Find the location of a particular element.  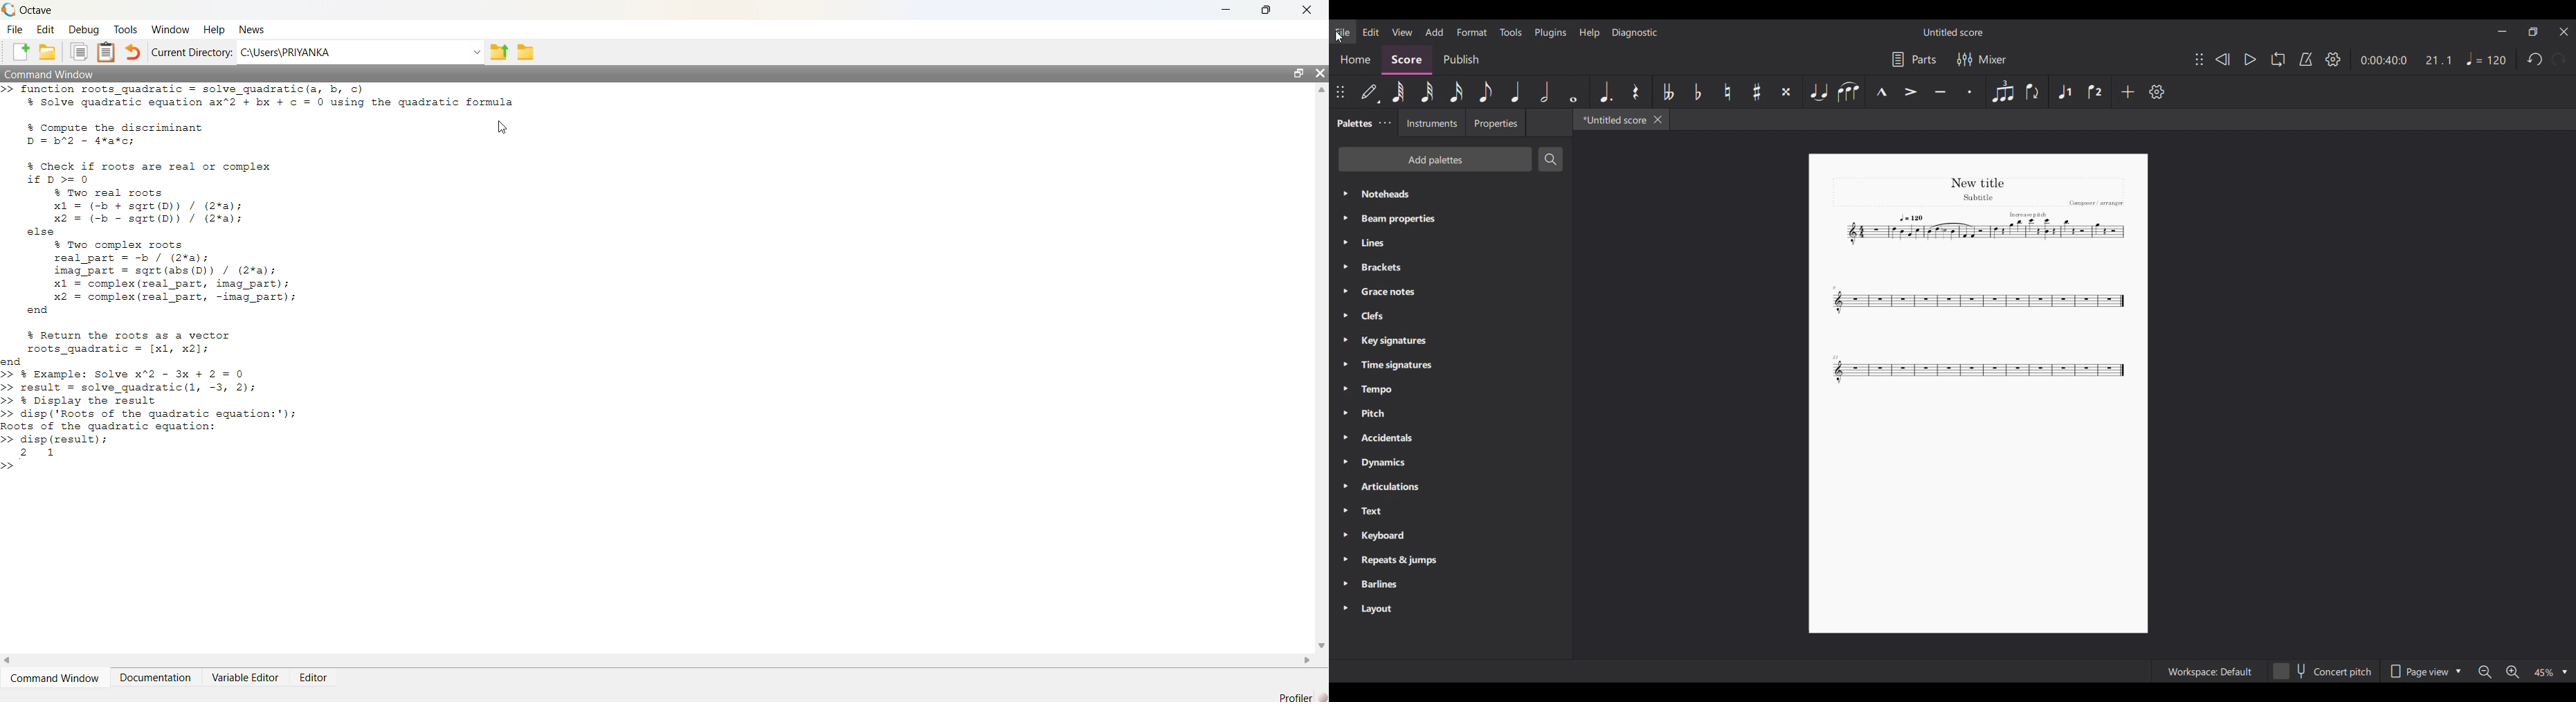

Change position is located at coordinates (1340, 92).